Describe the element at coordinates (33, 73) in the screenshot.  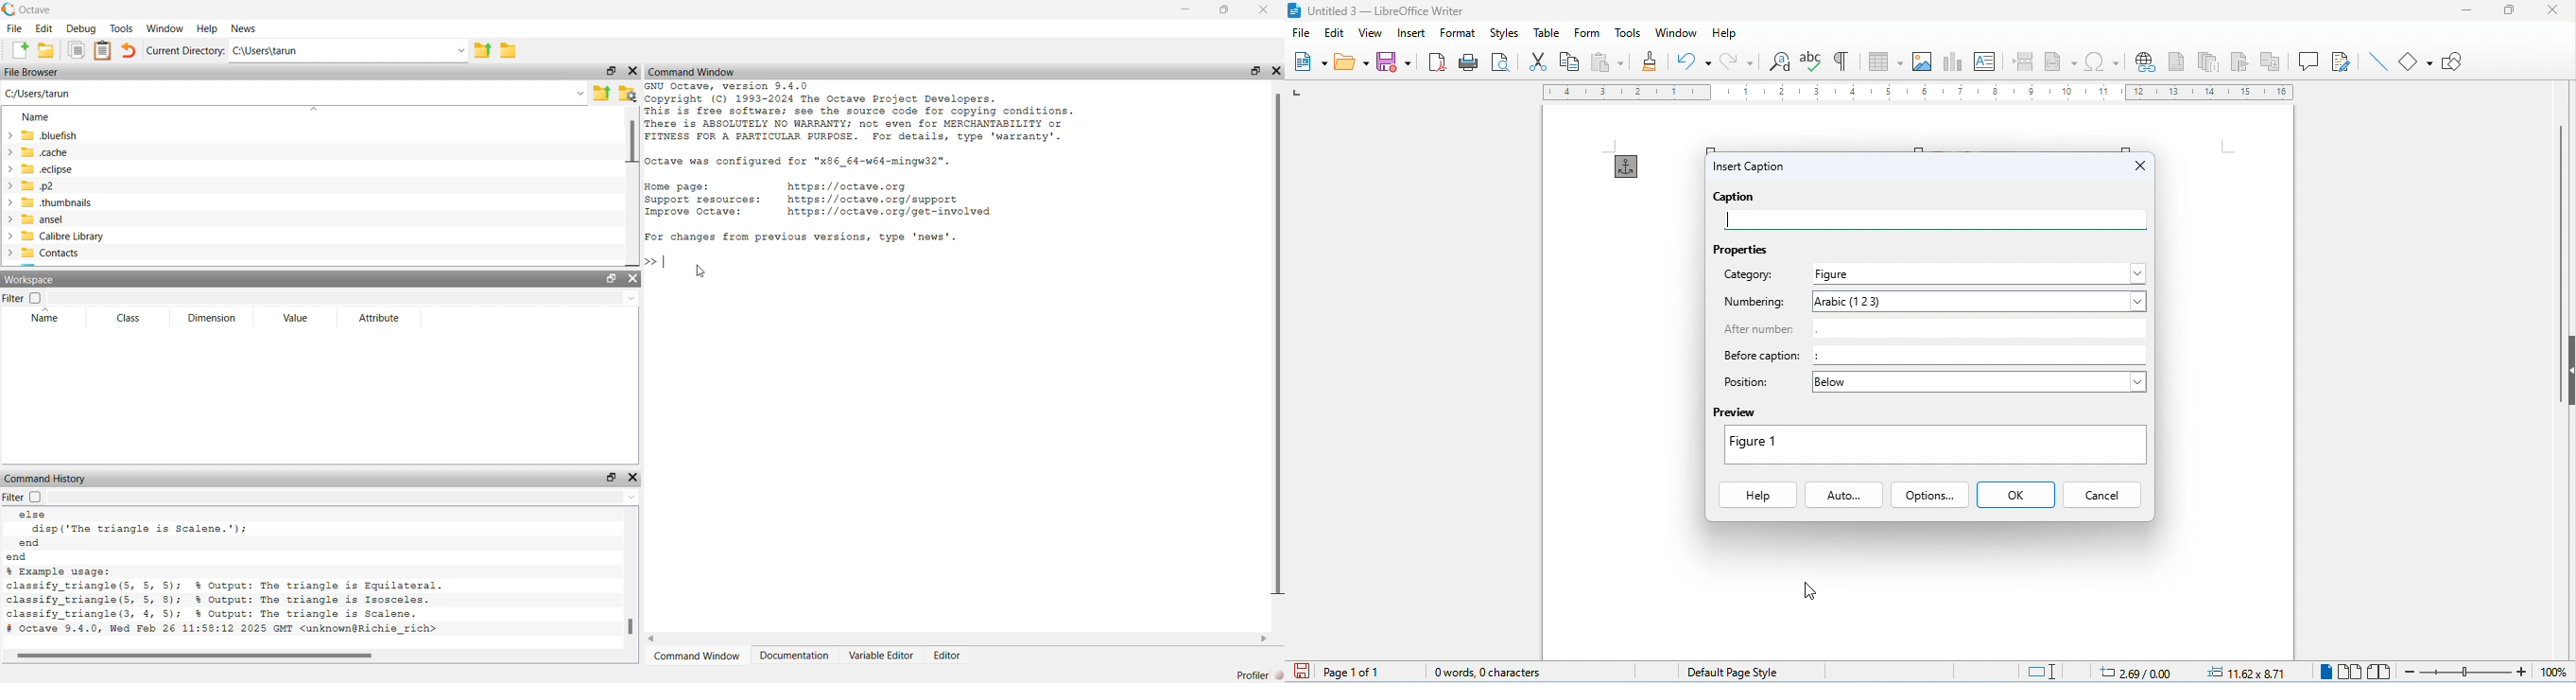
I see `file browser` at that location.